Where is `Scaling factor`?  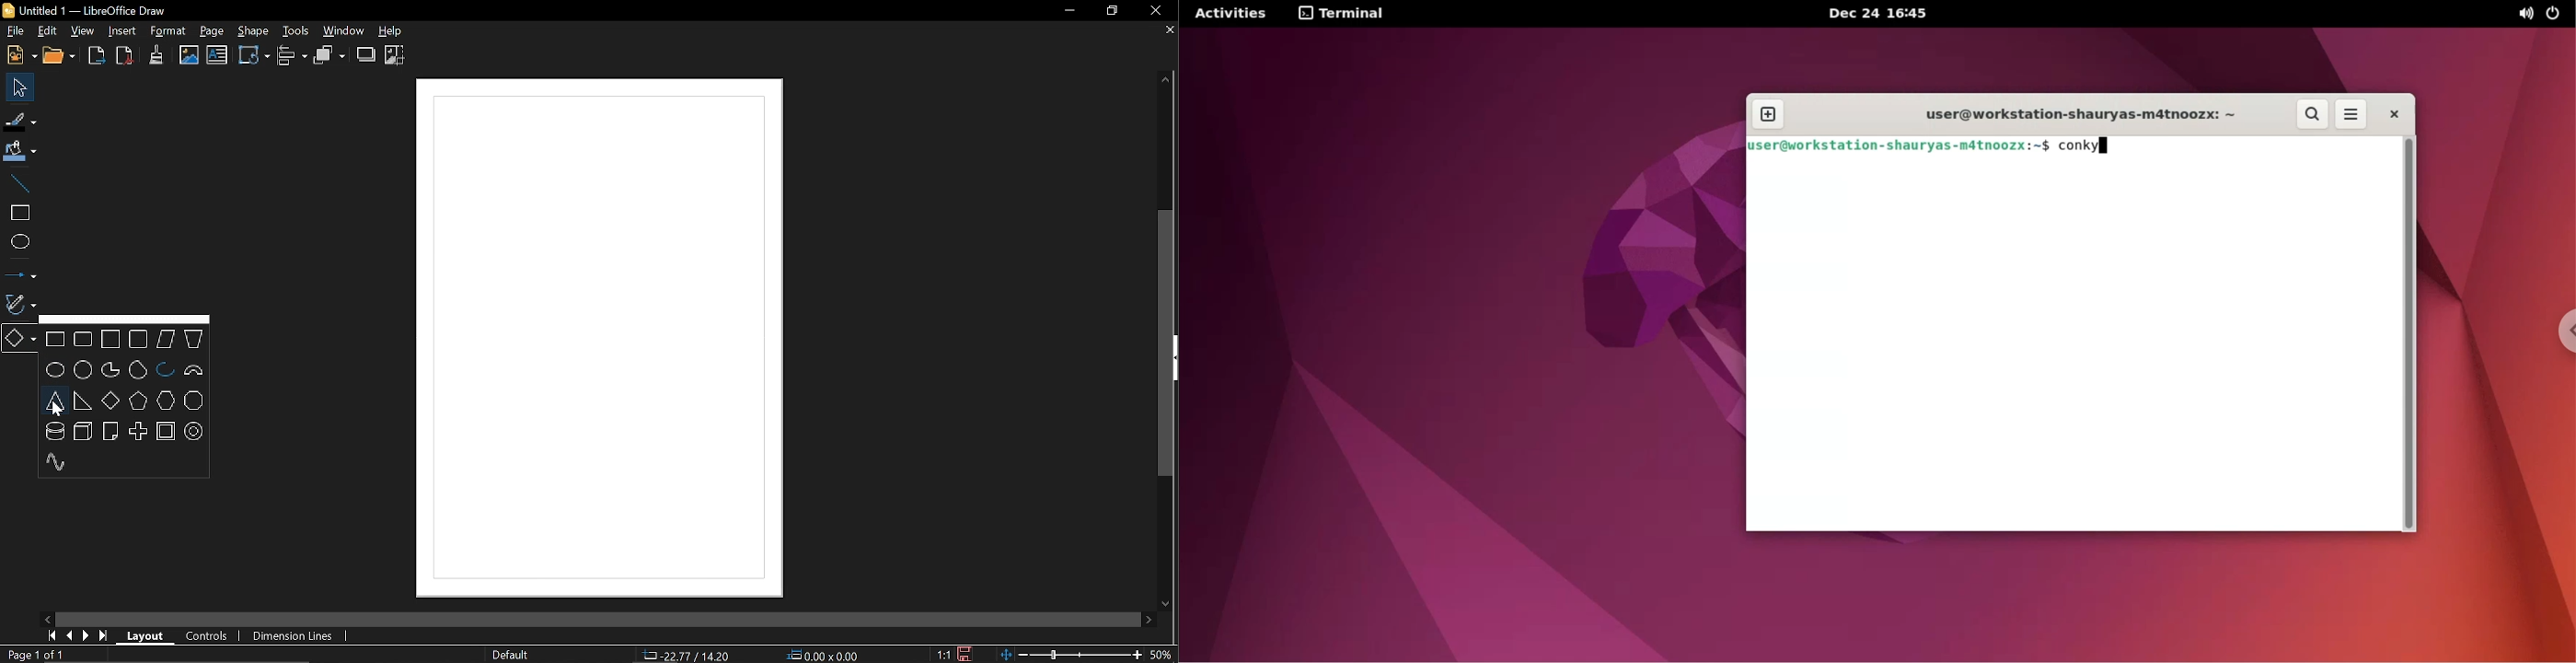
Scaling factor is located at coordinates (942, 655).